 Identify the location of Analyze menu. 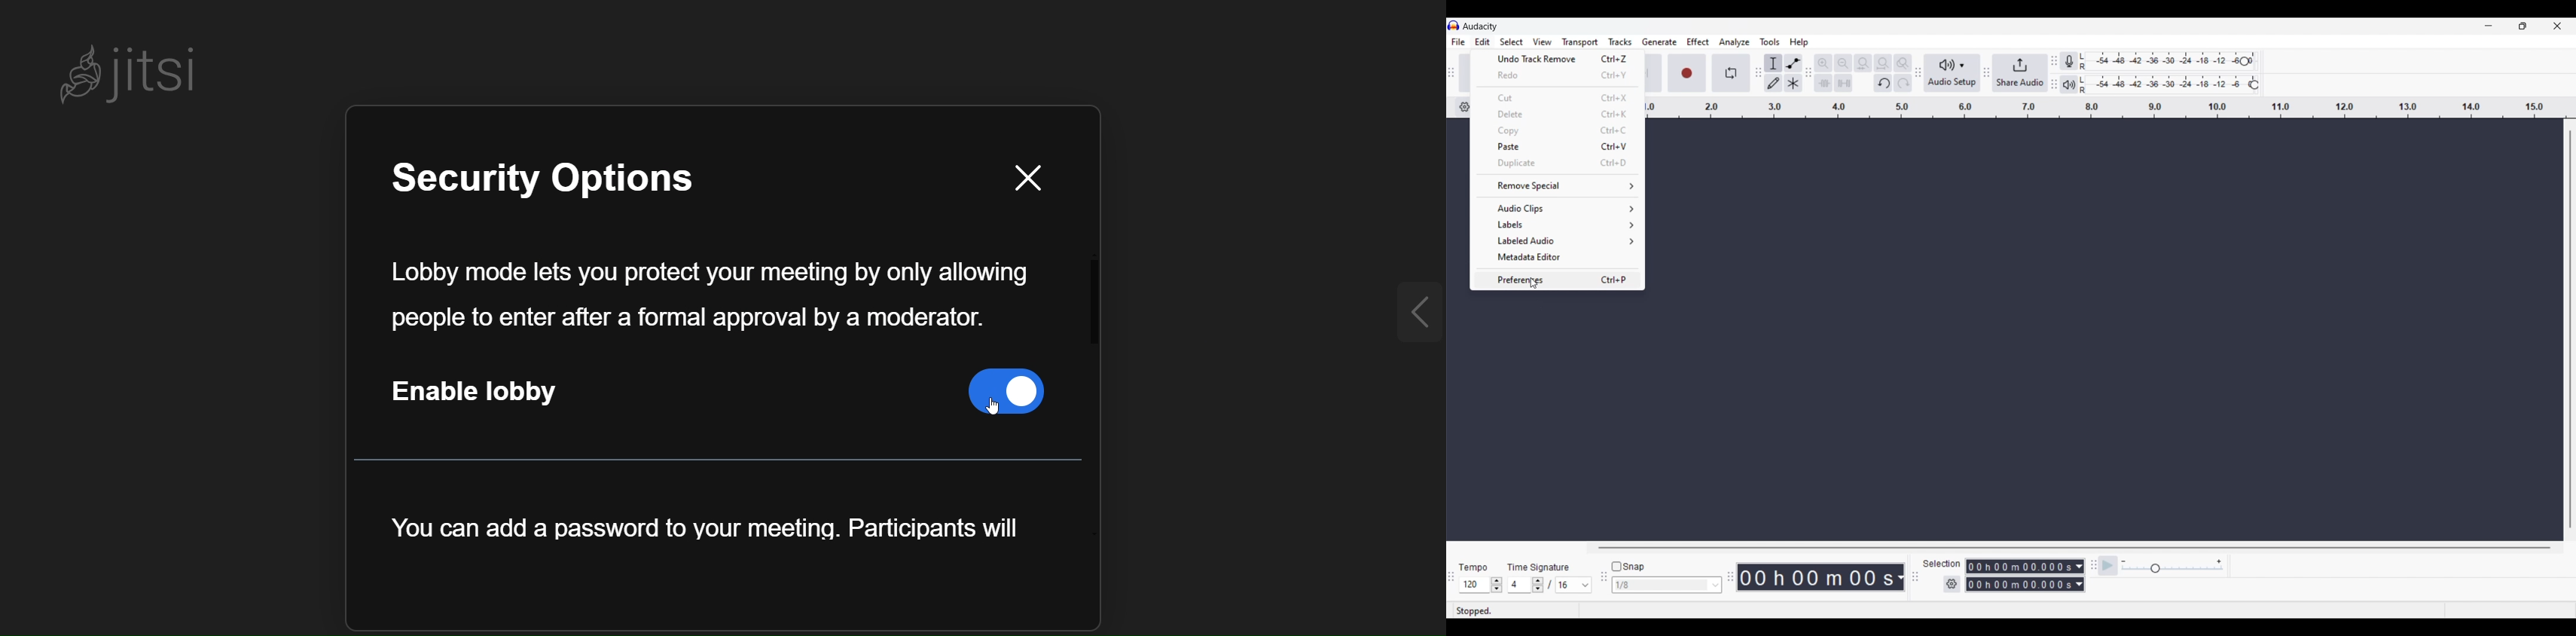
(1735, 42).